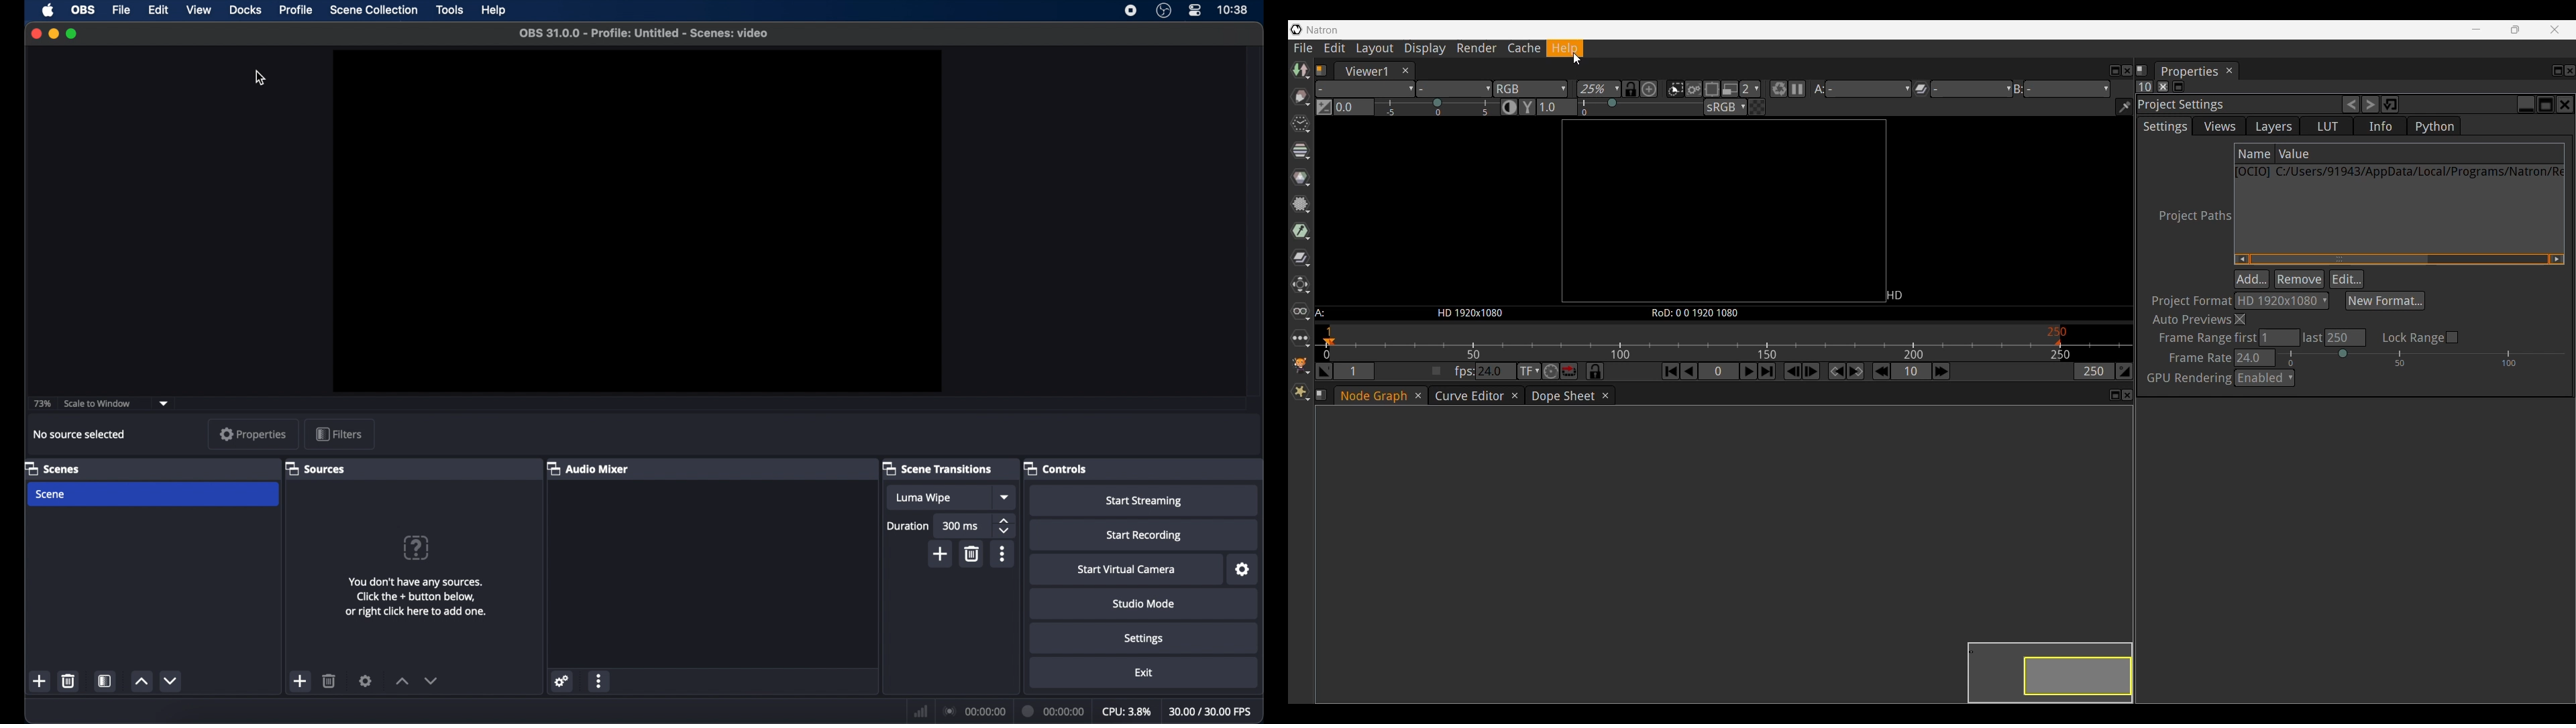 This screenshot has height=728, width=2576. Describe the element at coordinates (1130, 11) in the screenshot. I see `screen recorder icon` at that location.